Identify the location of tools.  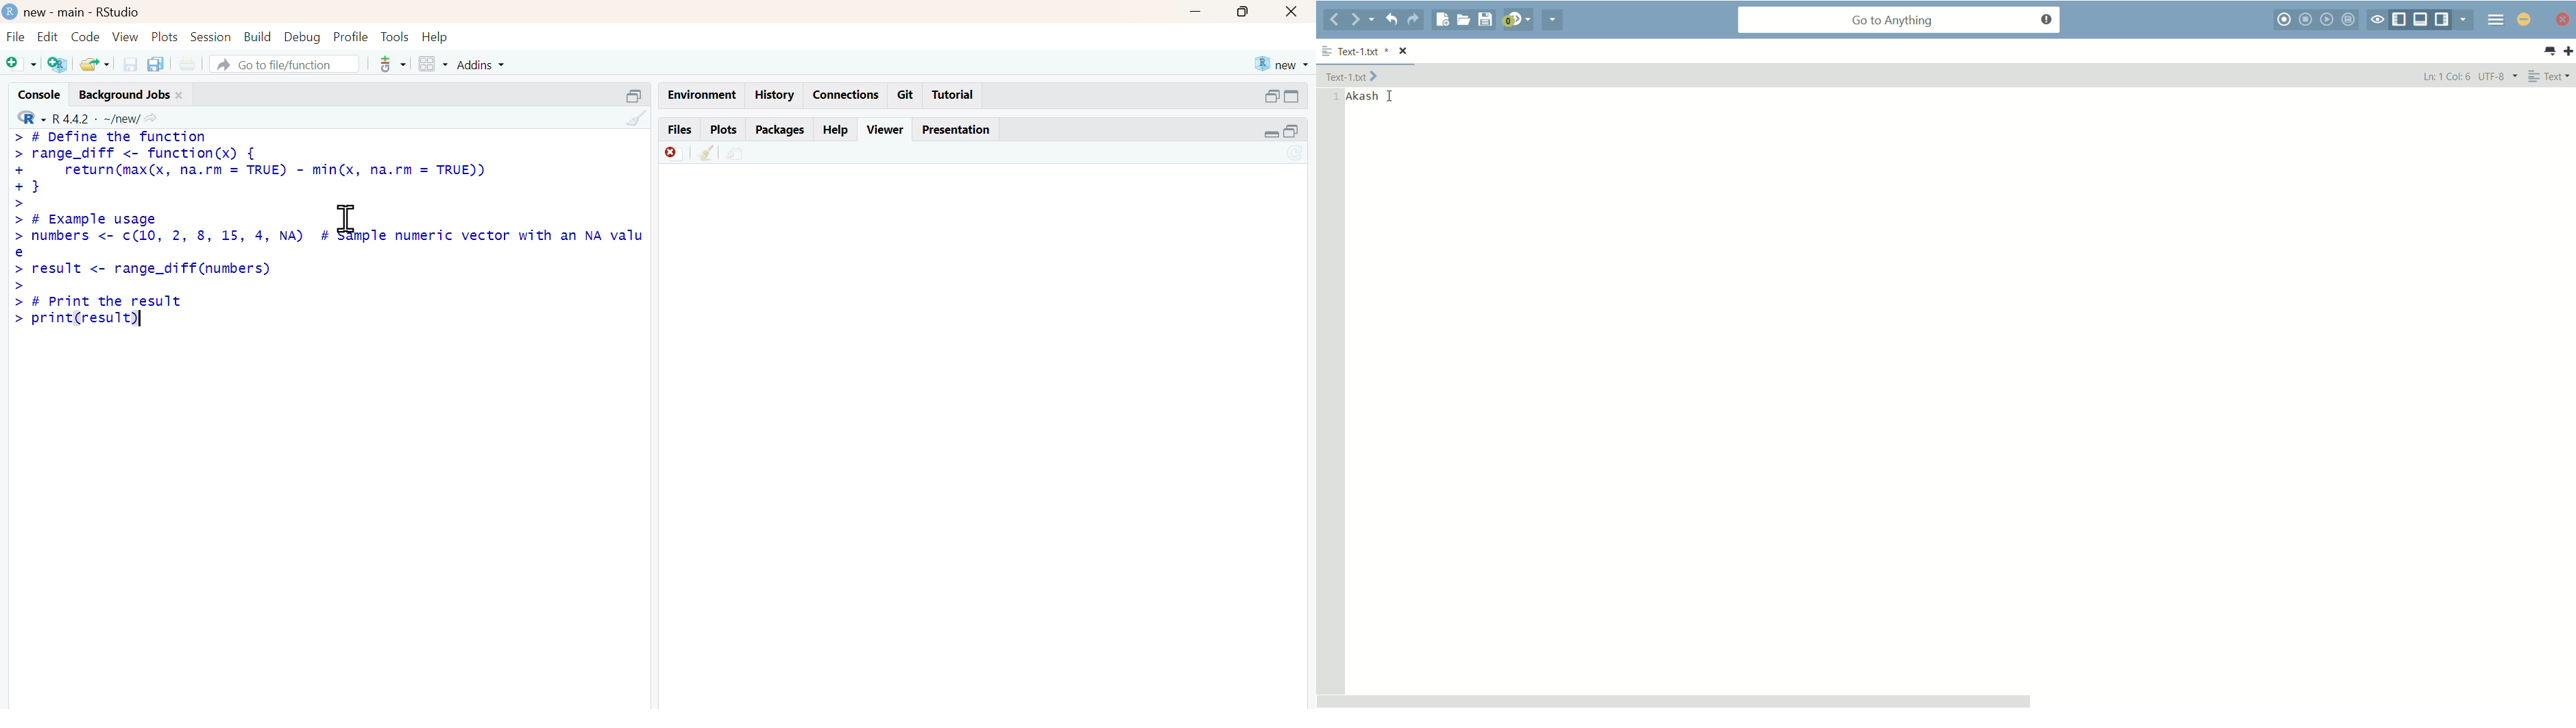
(393, 64).